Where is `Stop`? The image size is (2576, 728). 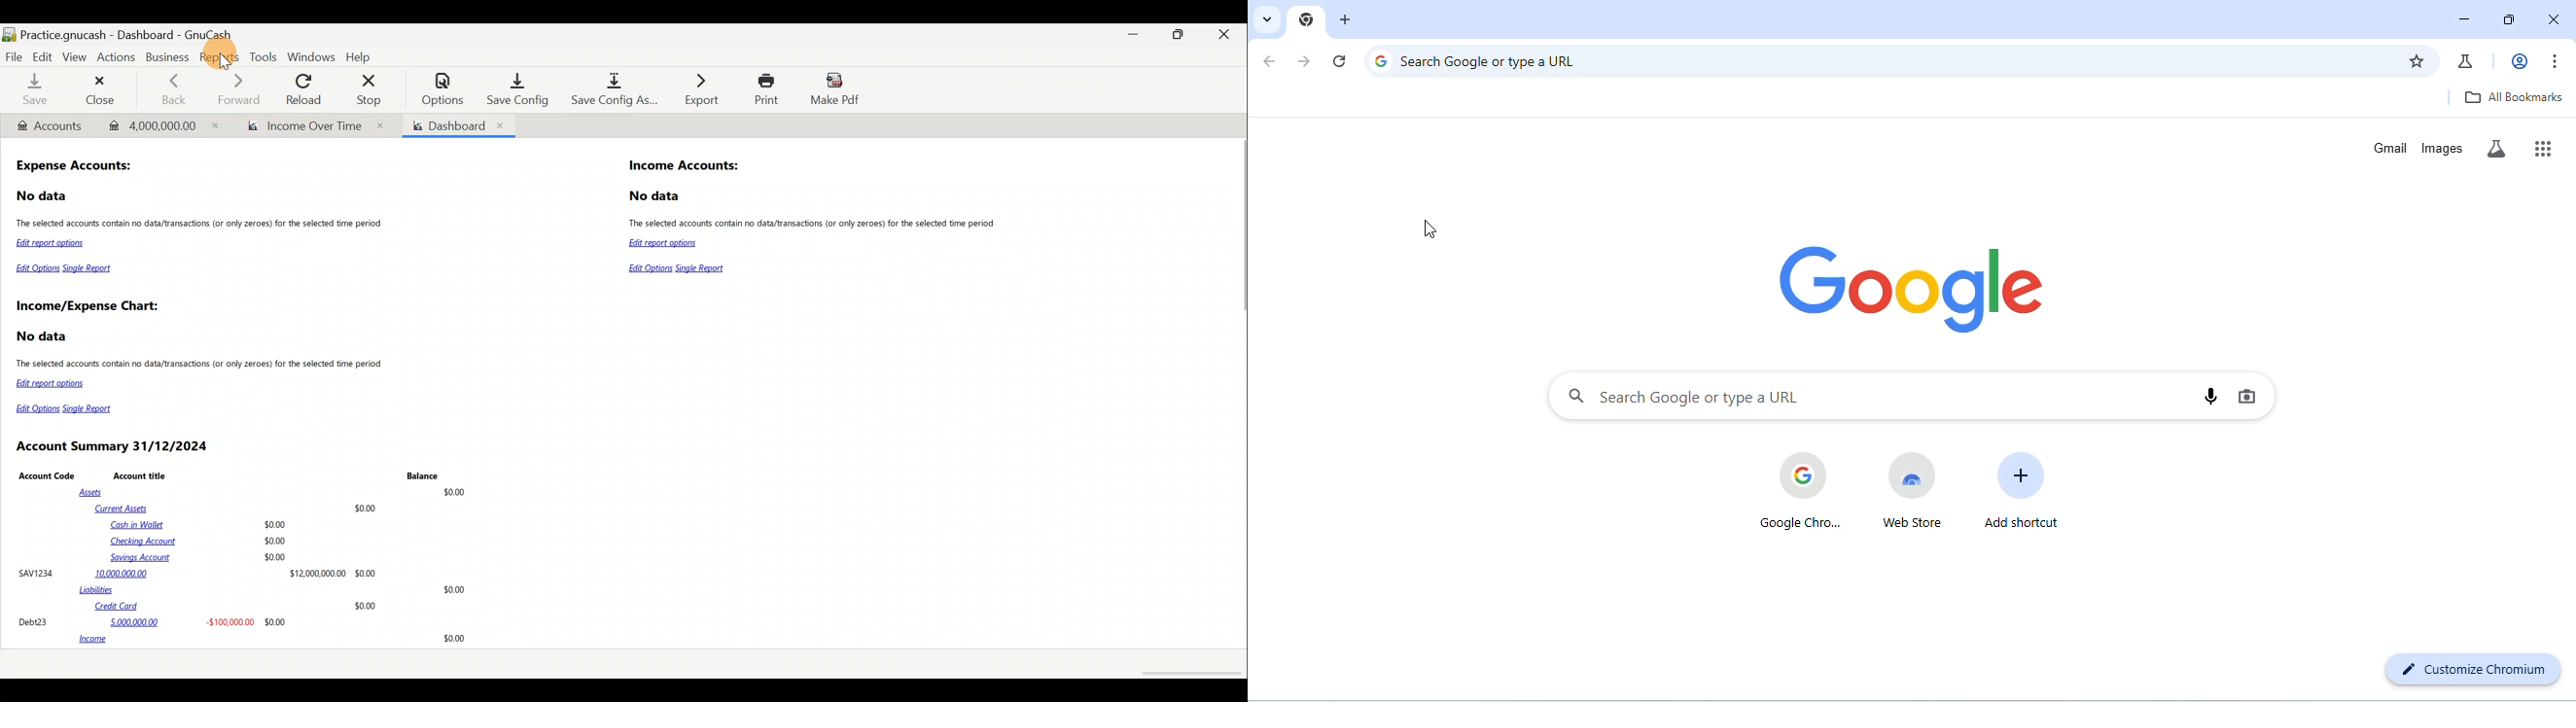
Stop is located at coordinates (373, 89).